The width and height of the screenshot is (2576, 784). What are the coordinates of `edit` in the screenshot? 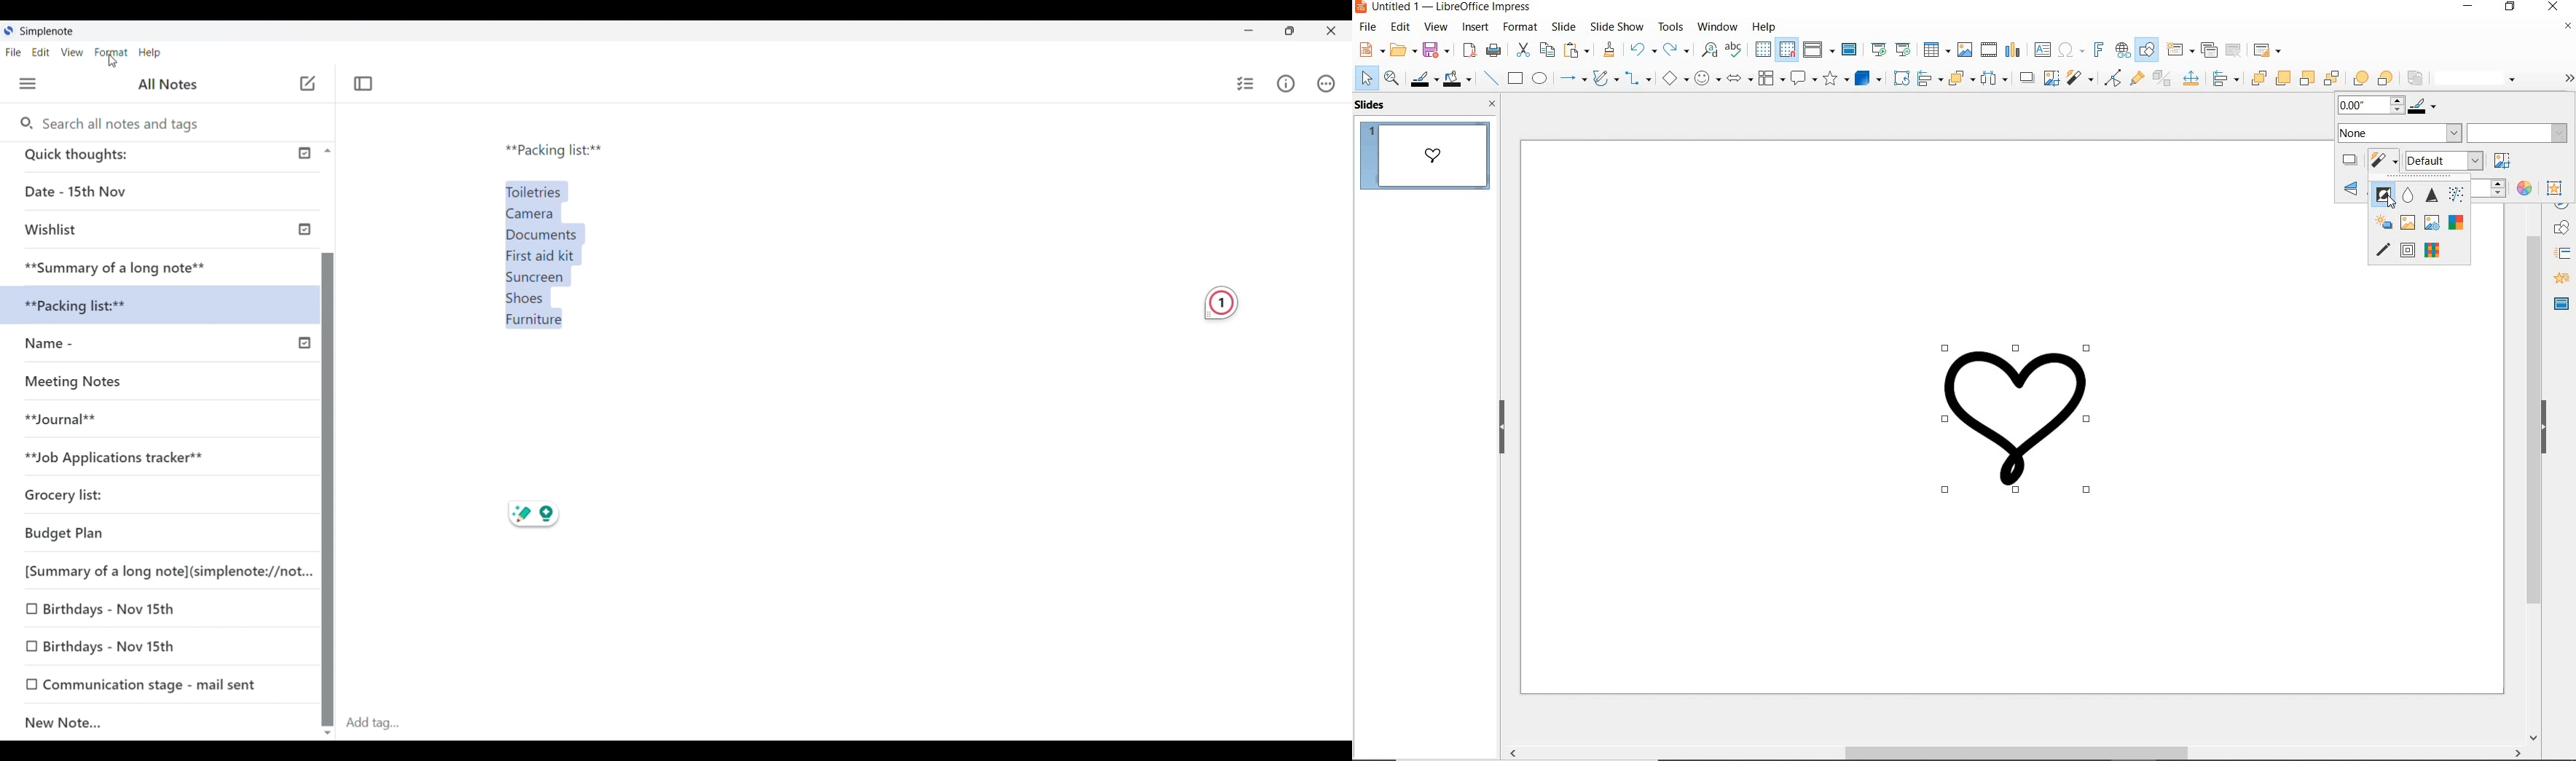 It's located at (1399, 27).